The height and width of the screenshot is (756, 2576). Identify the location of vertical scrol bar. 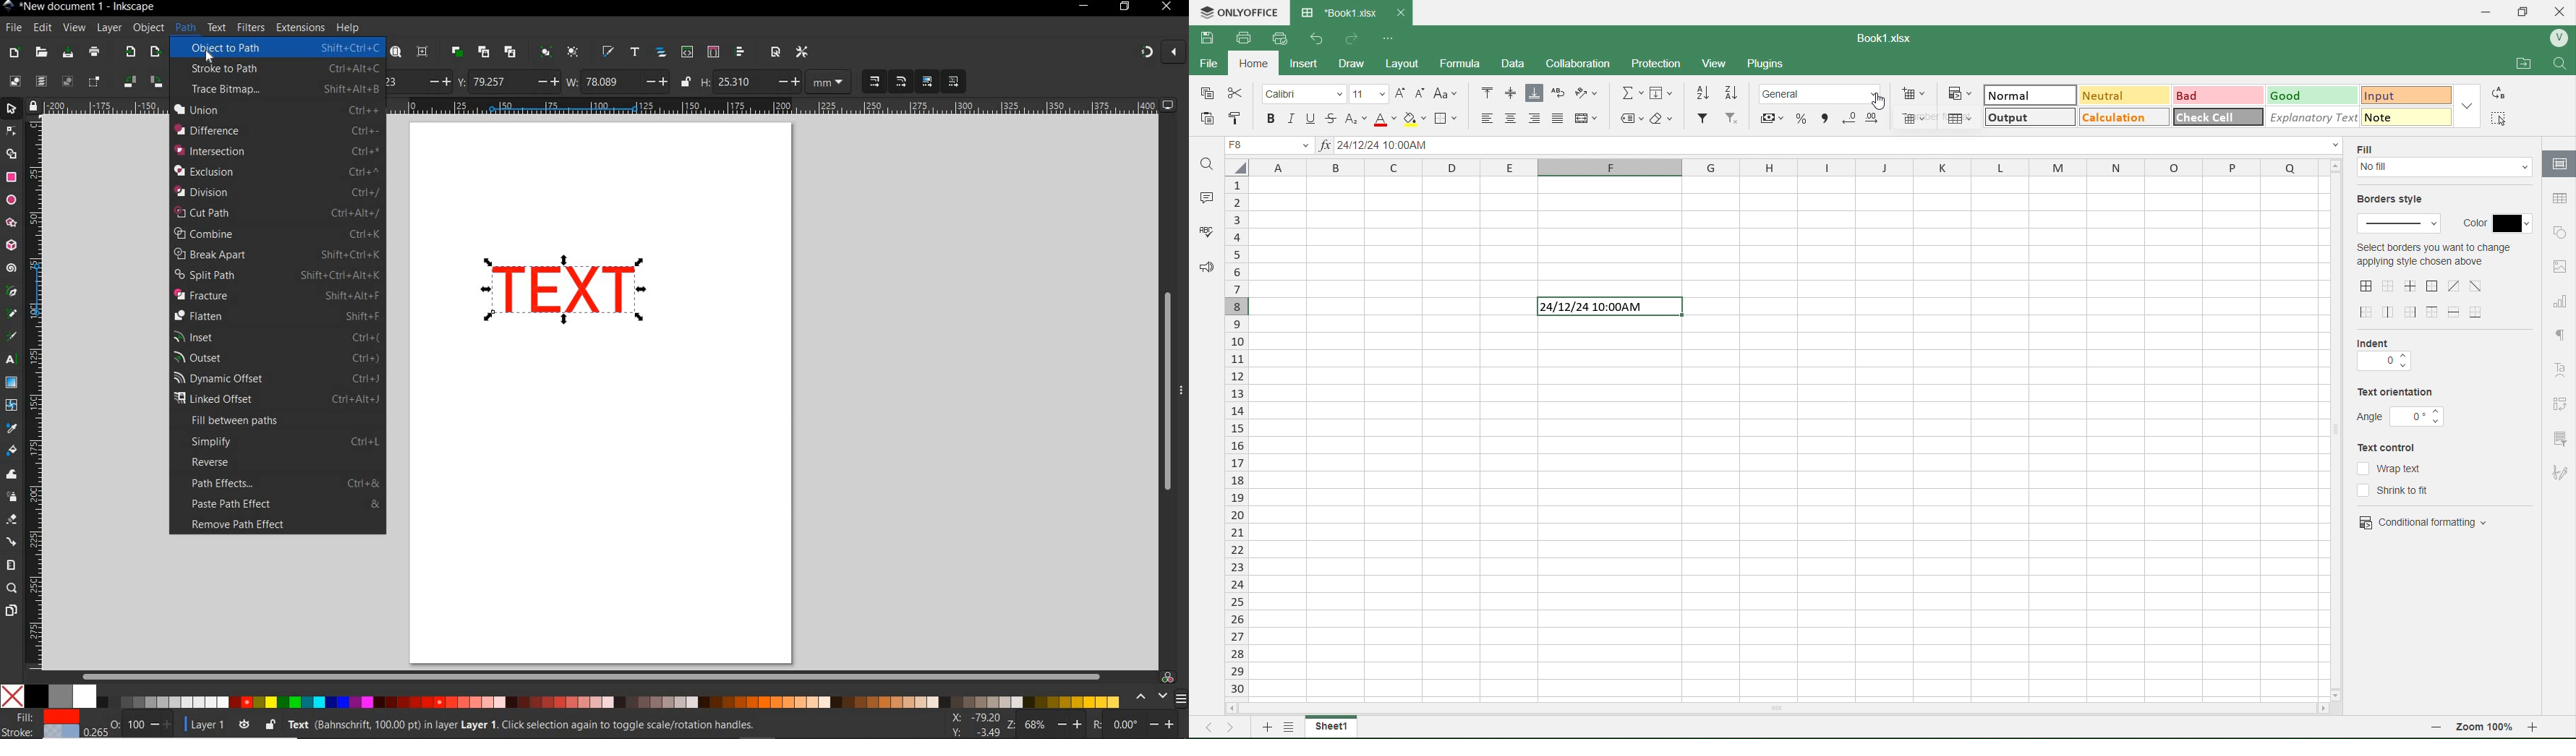
(2336, 430).